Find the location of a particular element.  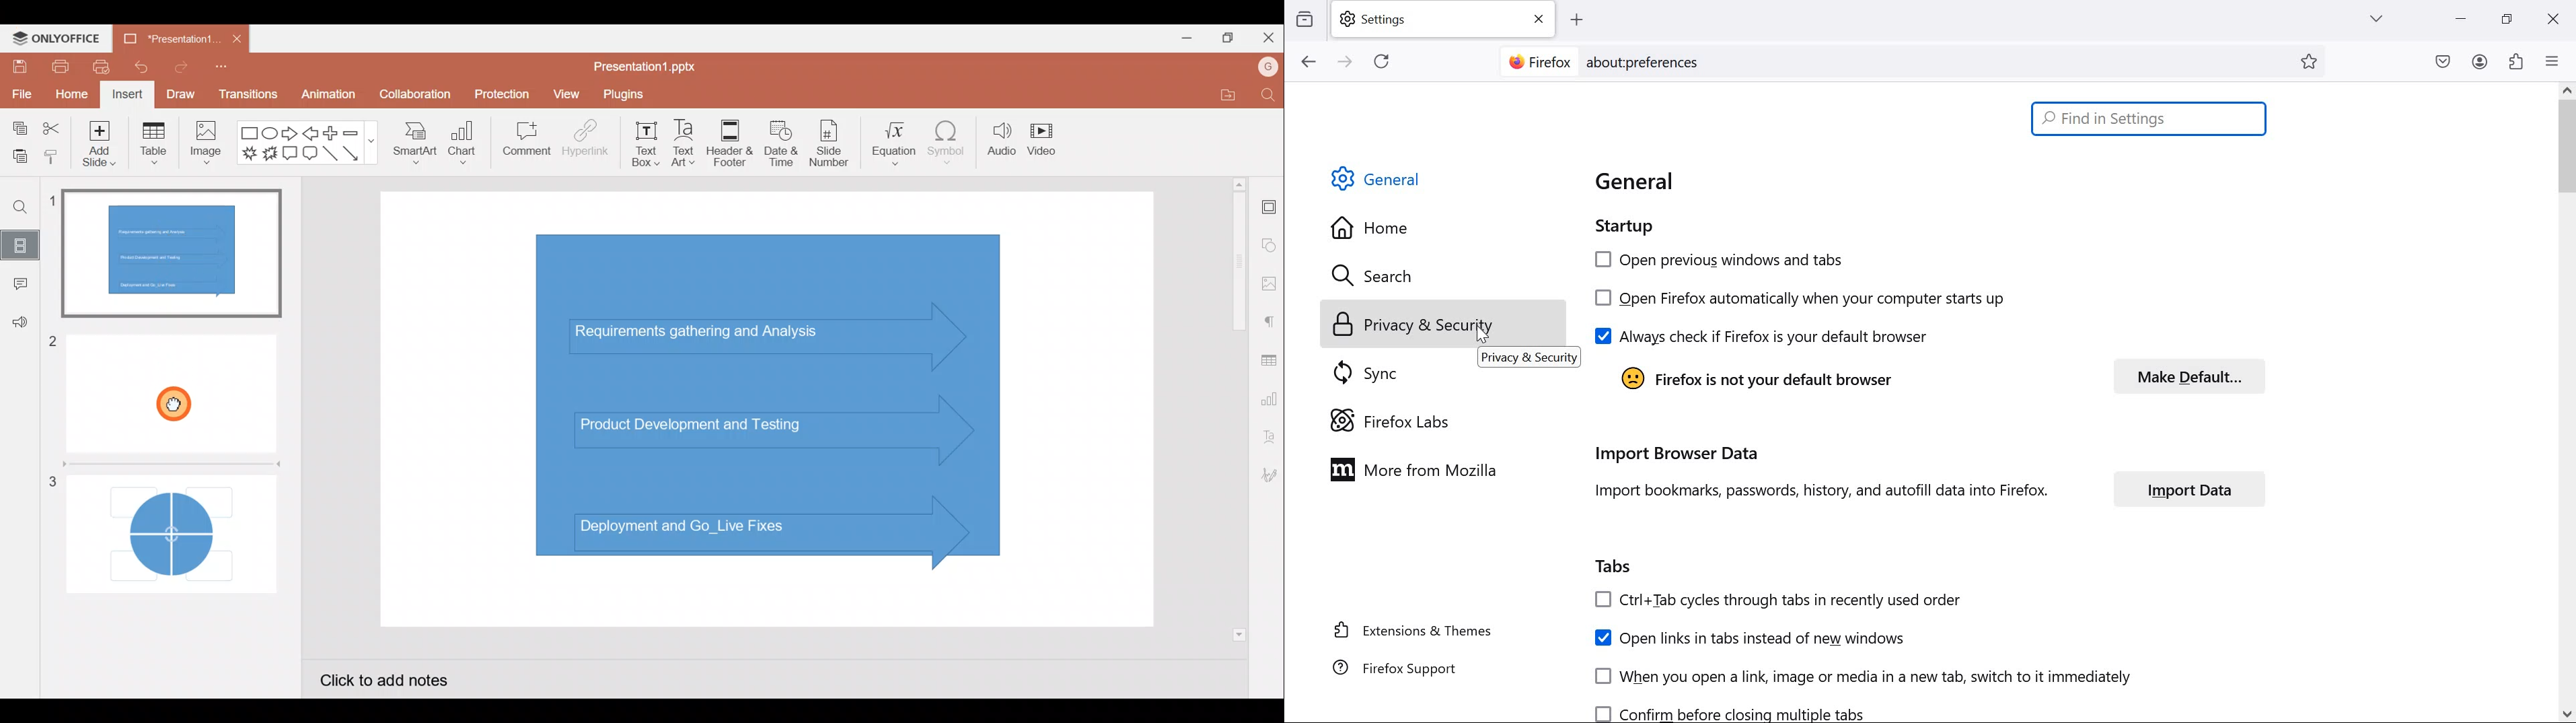

Vertical scroll bar is located at coordinates (1236, 408).